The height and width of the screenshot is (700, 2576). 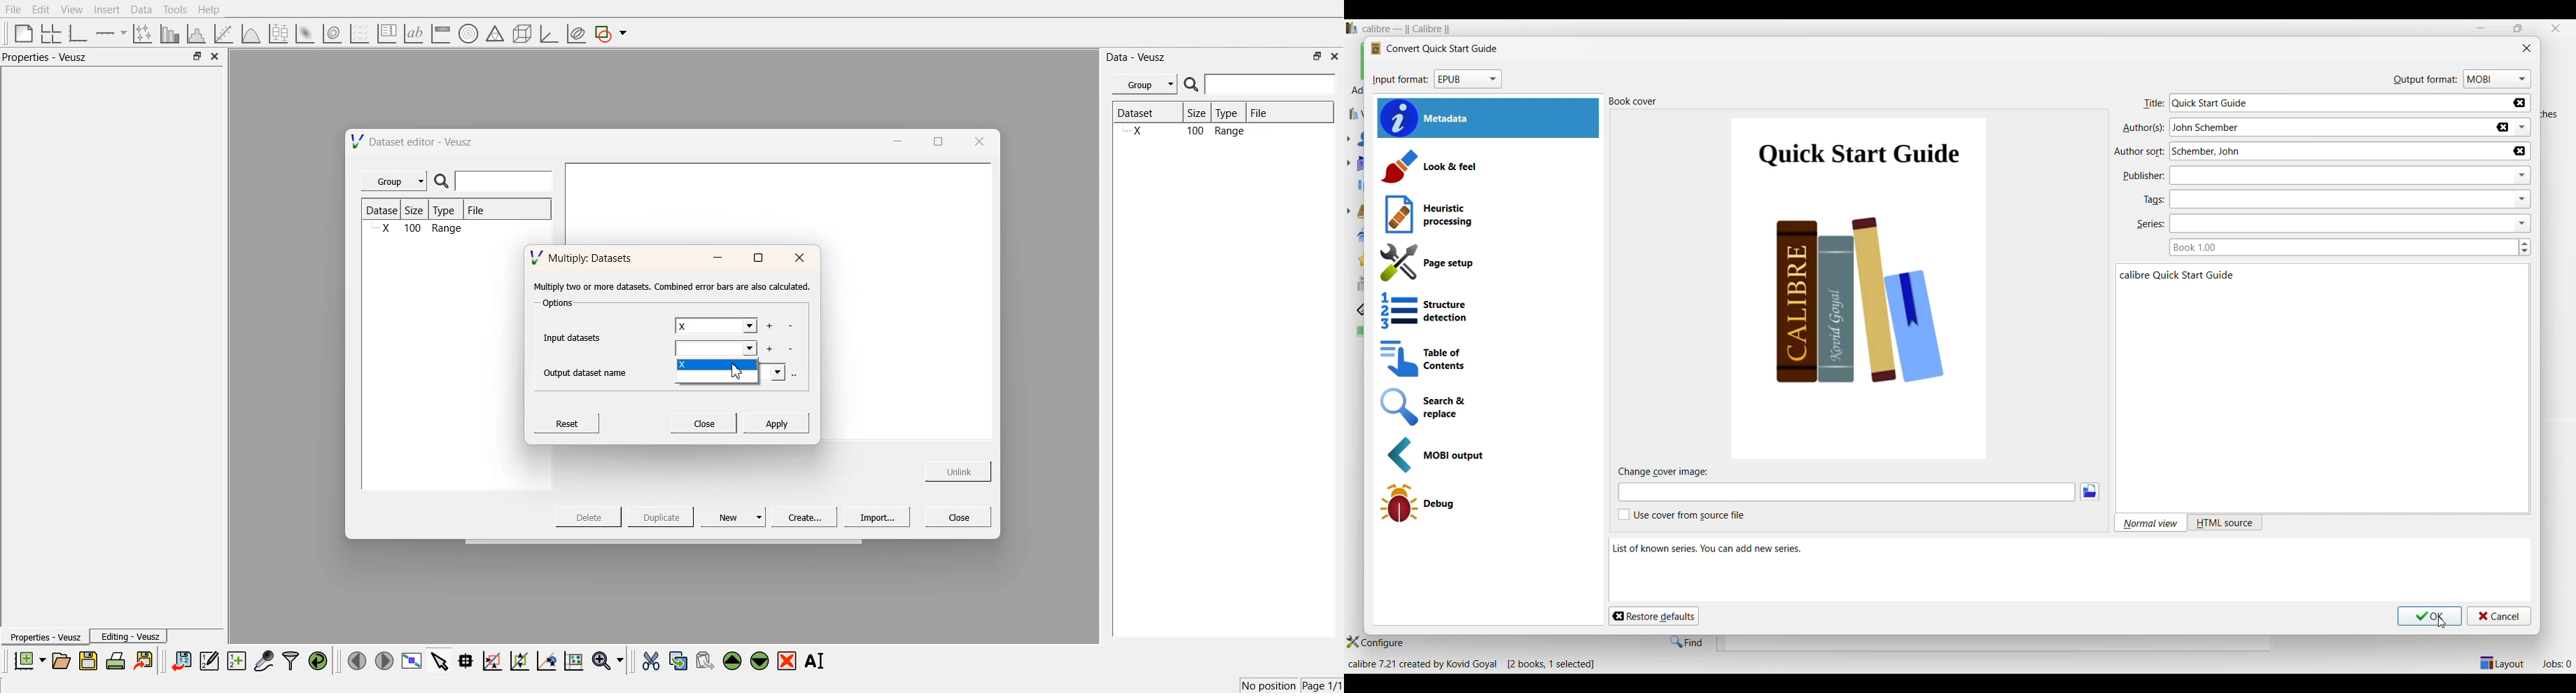 I want to click on move left, so click(x=357, y=660).